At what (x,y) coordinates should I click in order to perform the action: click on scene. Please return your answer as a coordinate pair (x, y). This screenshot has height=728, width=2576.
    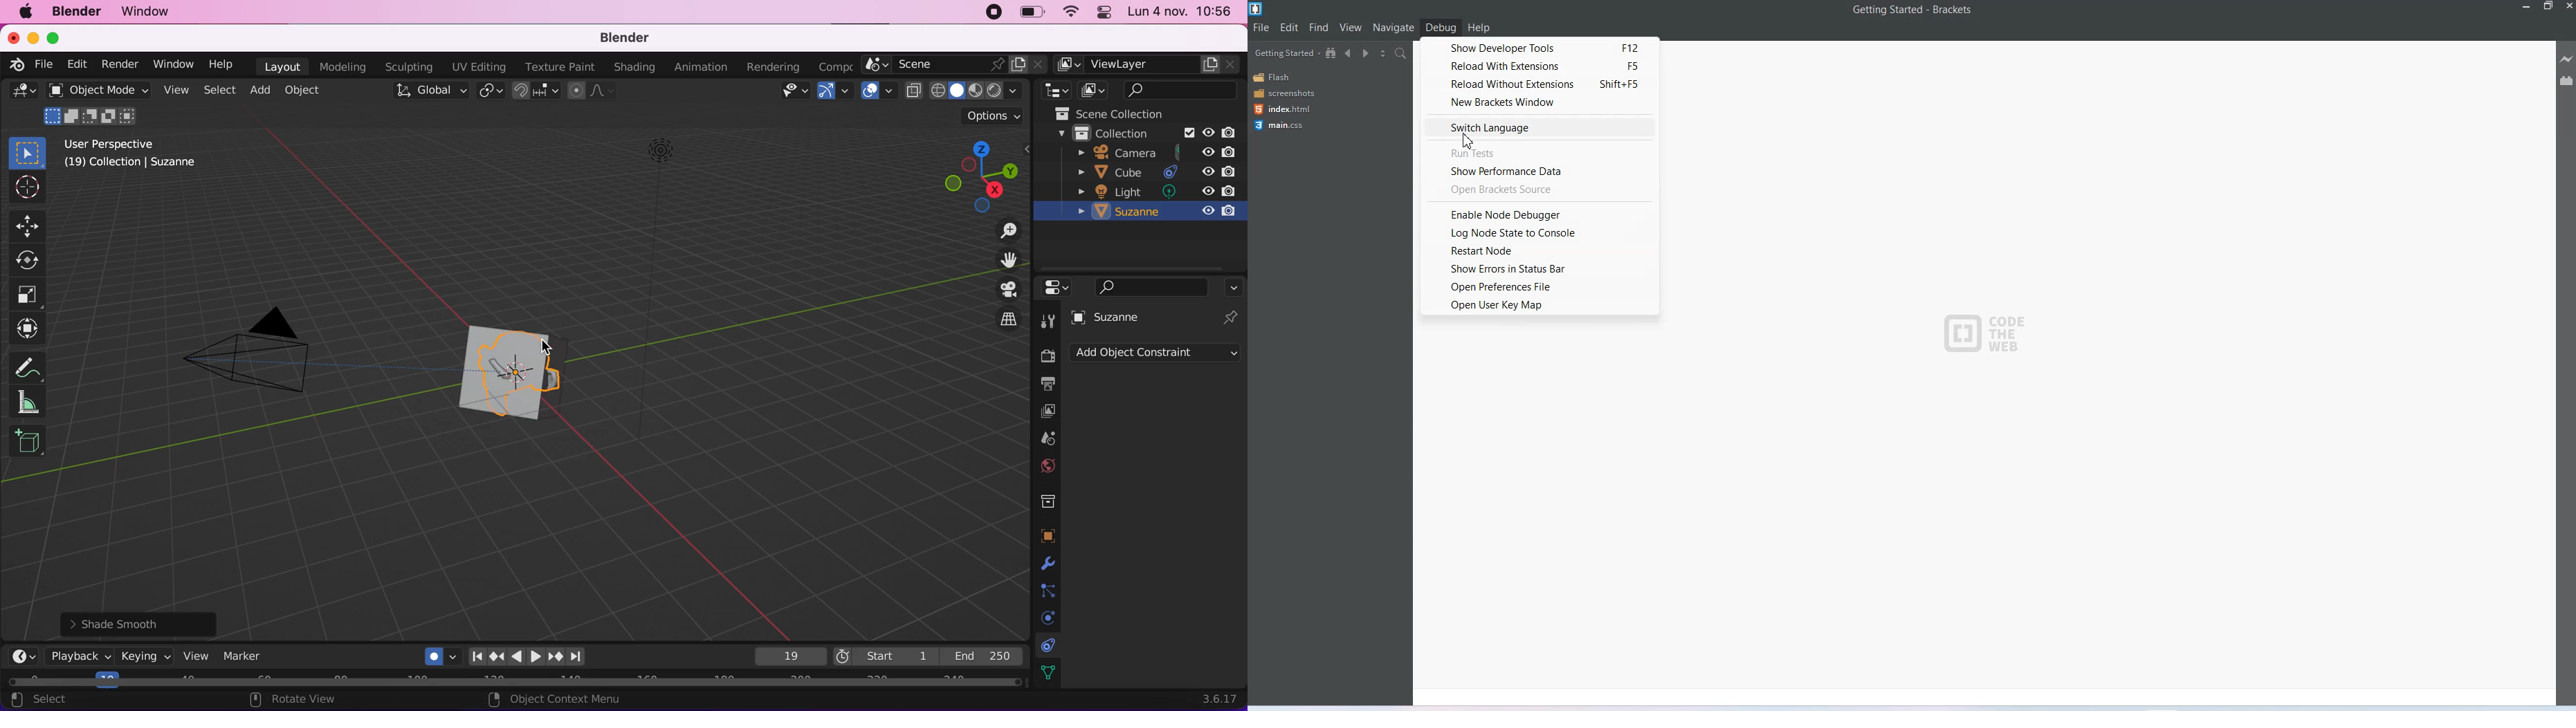
    Looking at the image, I should click on (1046, 437).